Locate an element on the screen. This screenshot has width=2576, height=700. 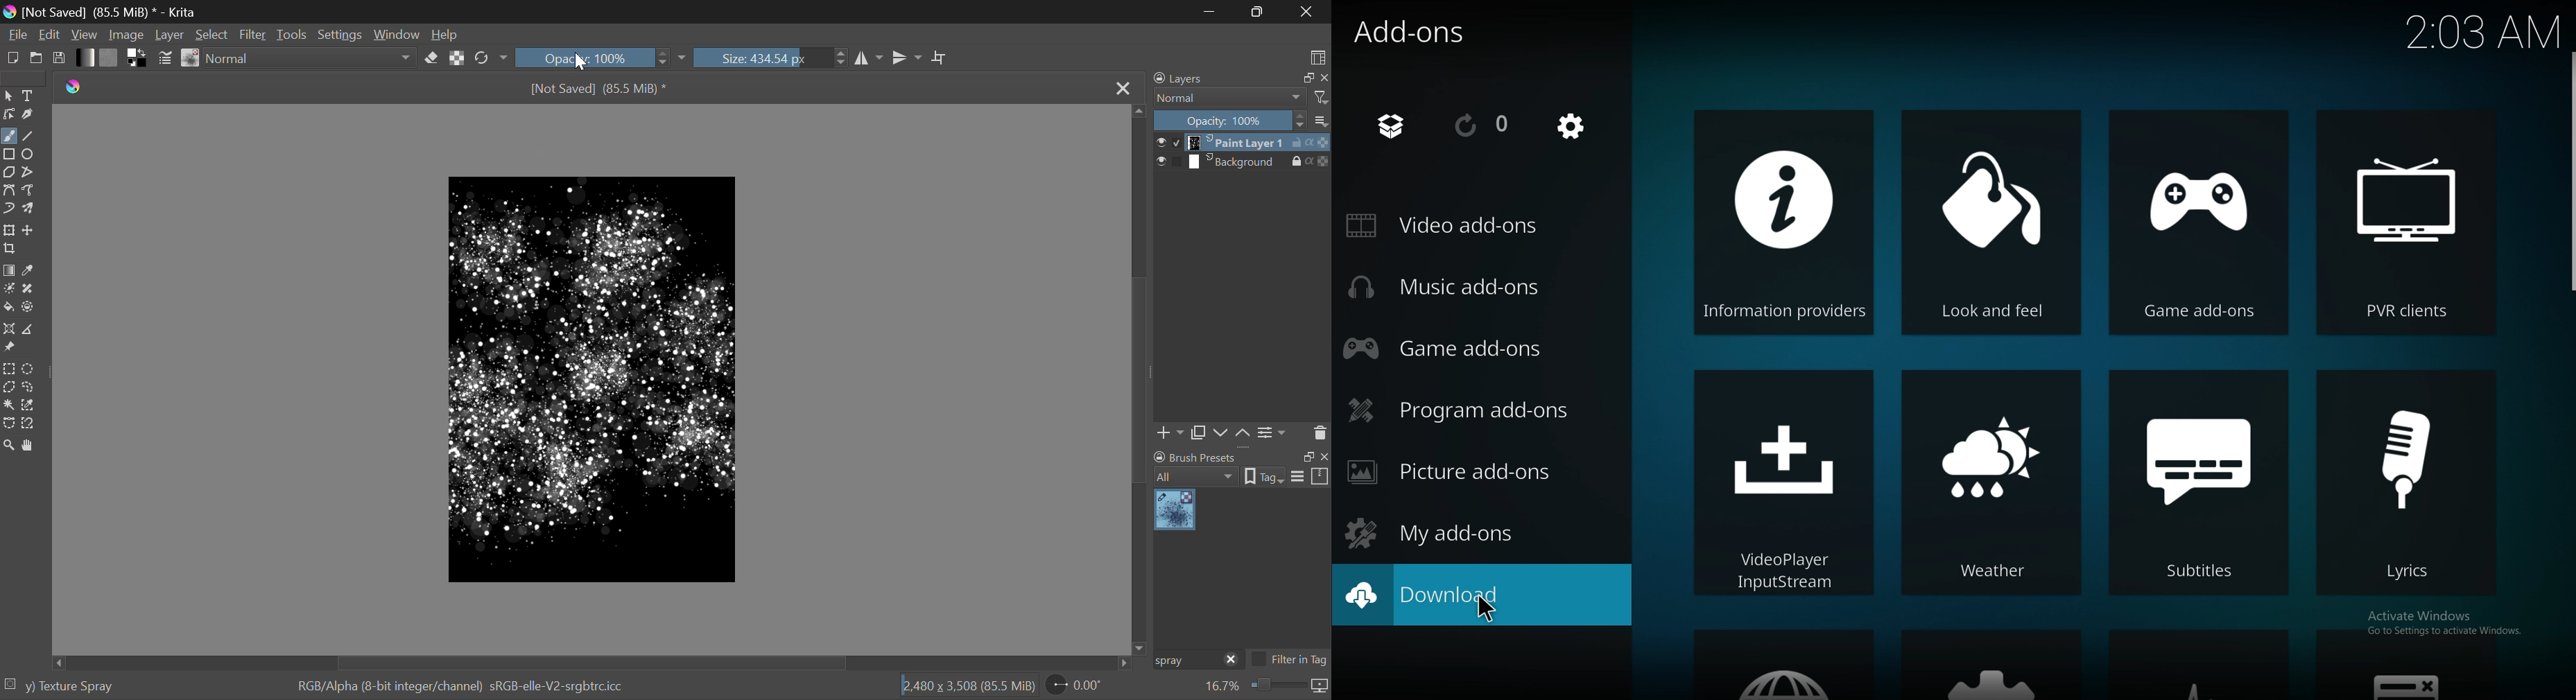
Bezier Curve Selection is located at coordinates (10, 424).